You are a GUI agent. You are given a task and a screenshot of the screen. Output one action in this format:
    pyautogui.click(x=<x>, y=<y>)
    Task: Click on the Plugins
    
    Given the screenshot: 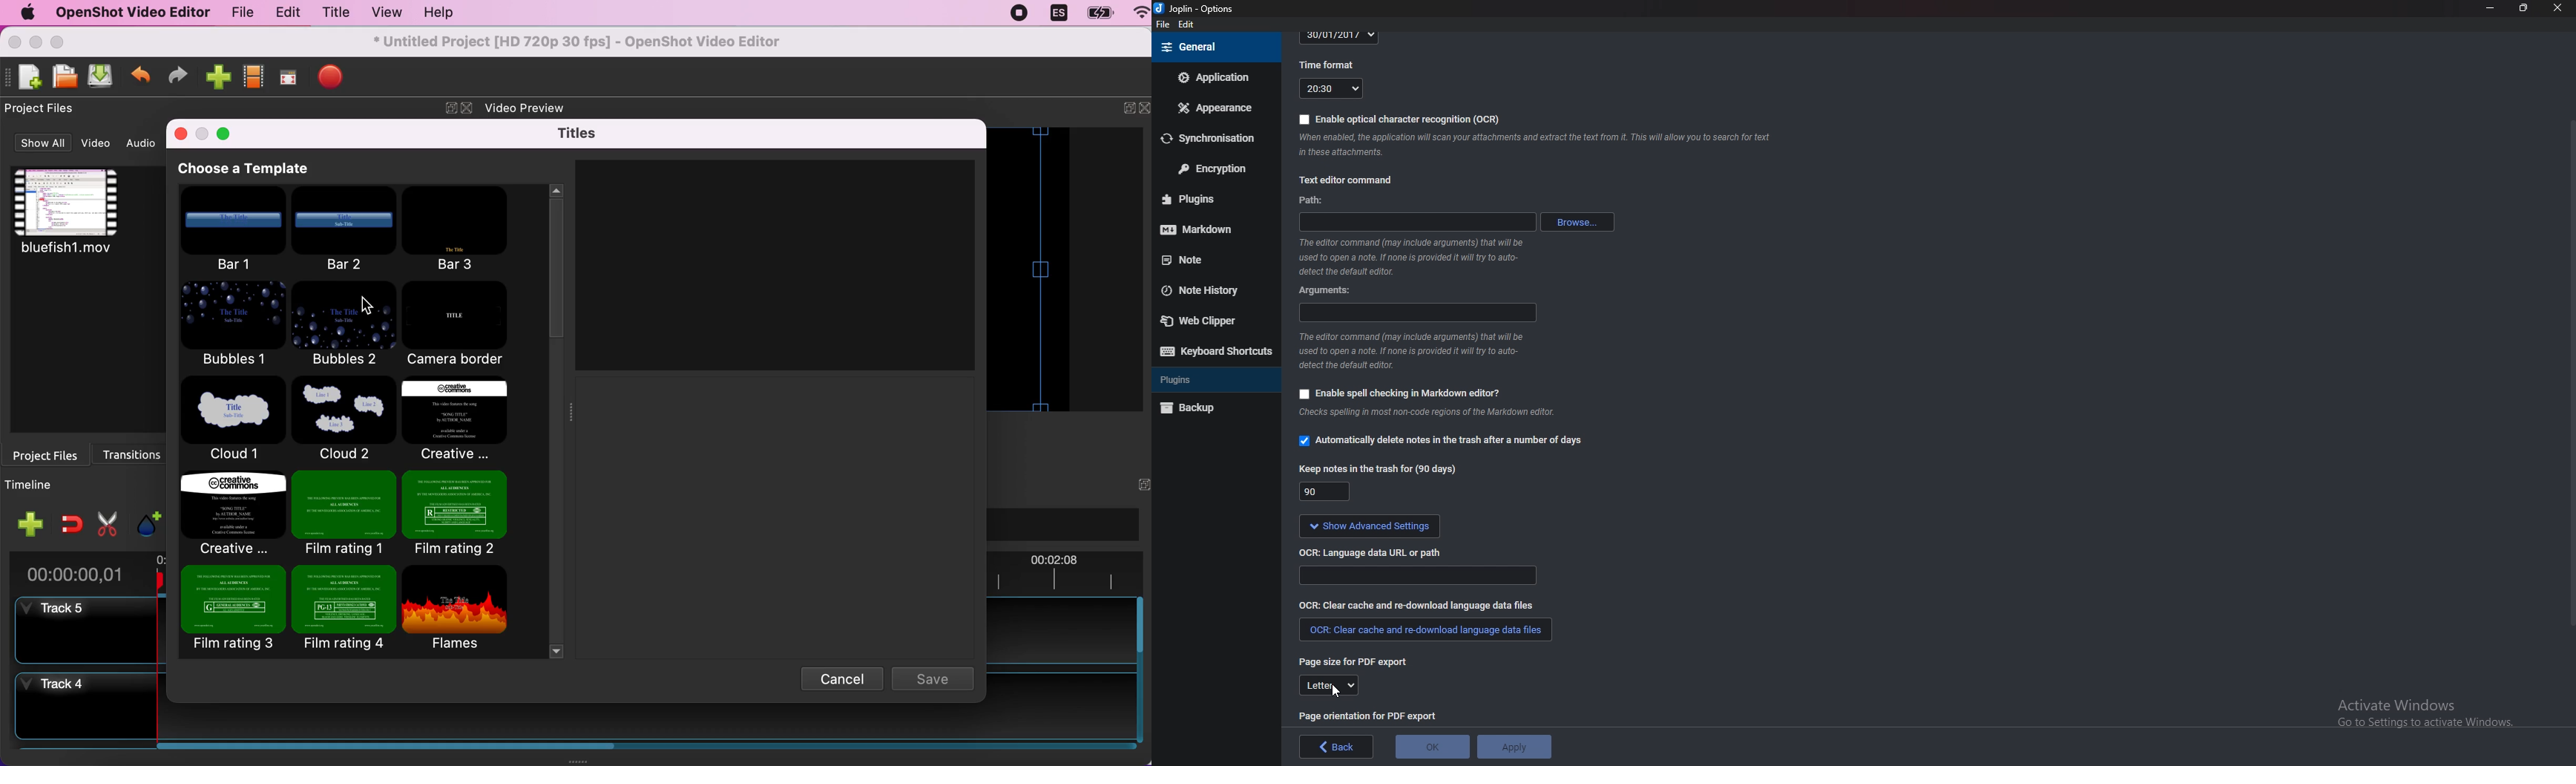 What is the action you would take?
    pyautogui.click(x=1208, y=379)
    